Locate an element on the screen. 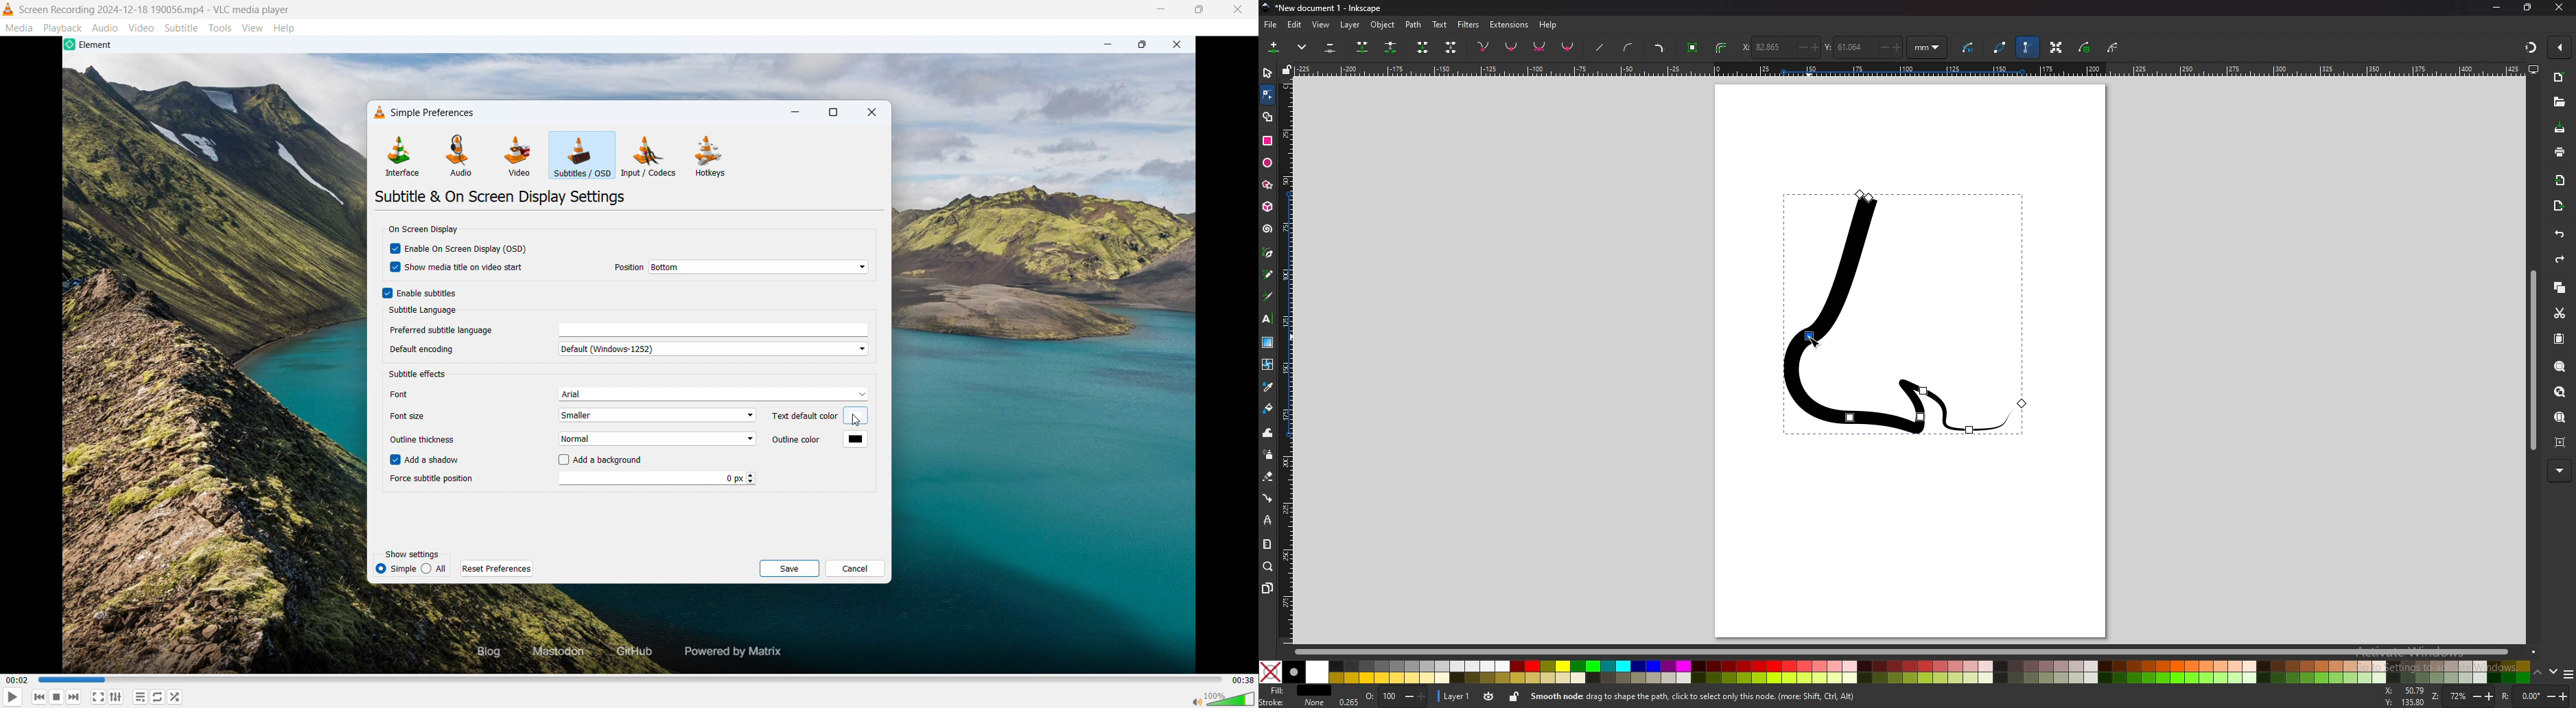 This screenshot has height=728, width=2576. Maximise  is located at coordinates (1199, 10).